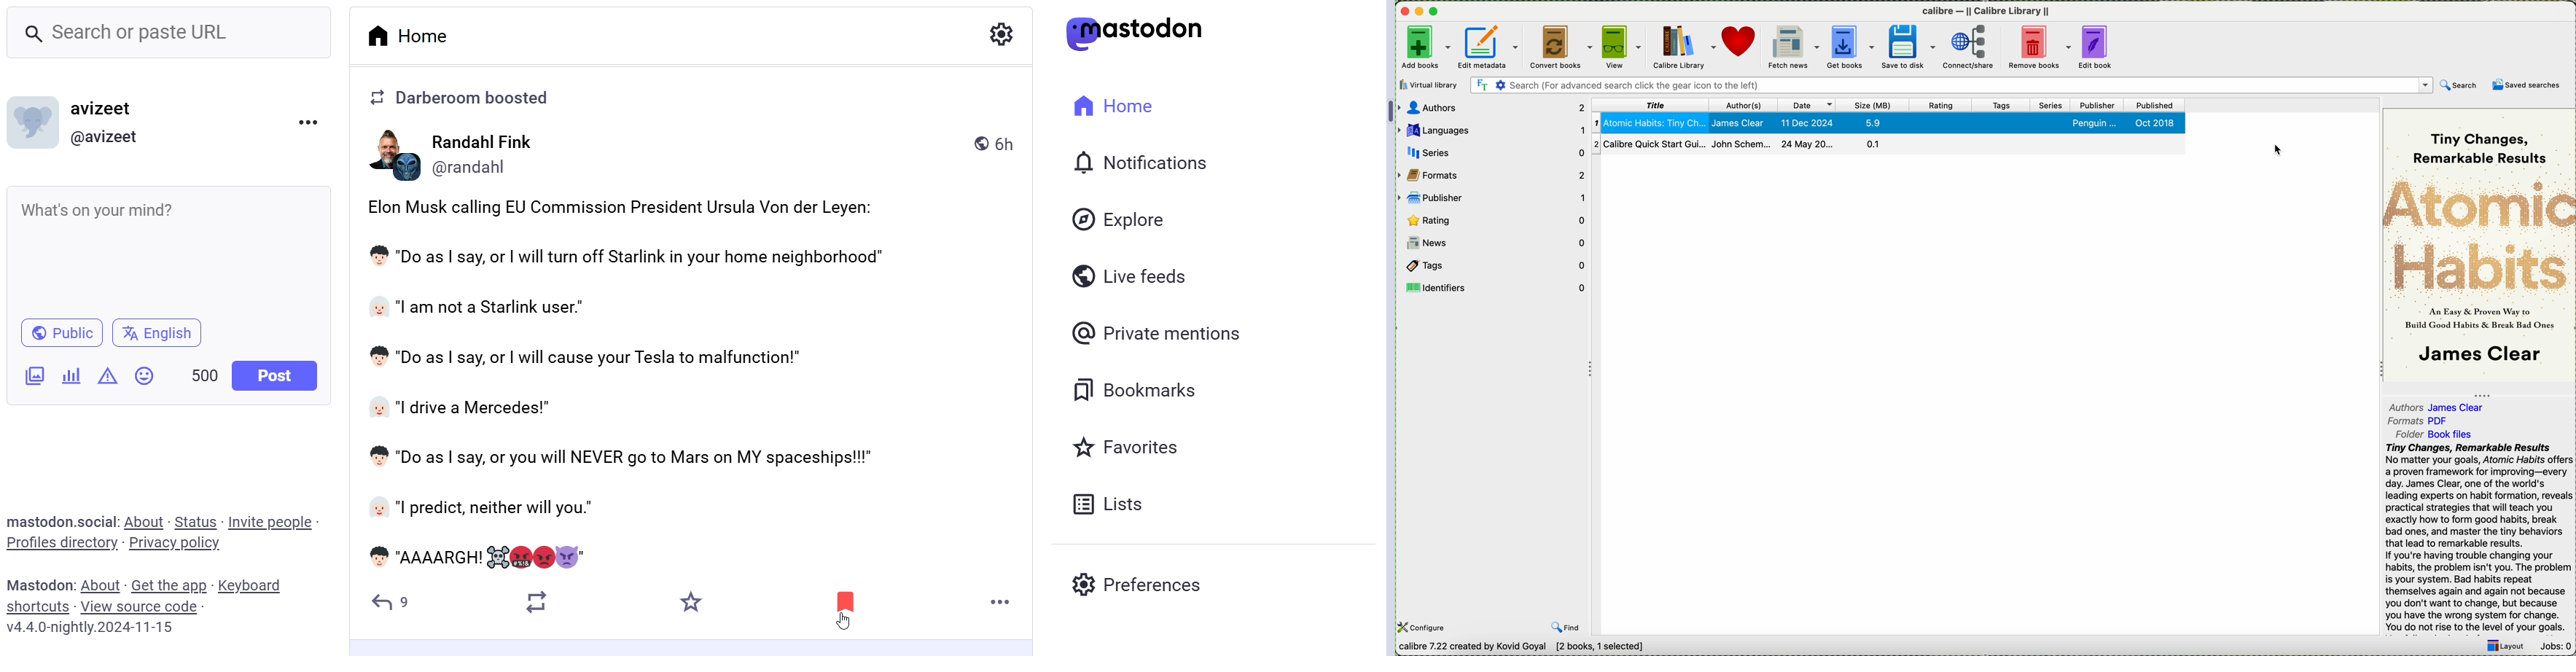 The image size is (2576, 672). What do you see at coordinates (643, 259) in the screenshot?
I see `"Do as | say, or | will turn off Starlink in your home neighborhood"` at bounding box center [643, 259].